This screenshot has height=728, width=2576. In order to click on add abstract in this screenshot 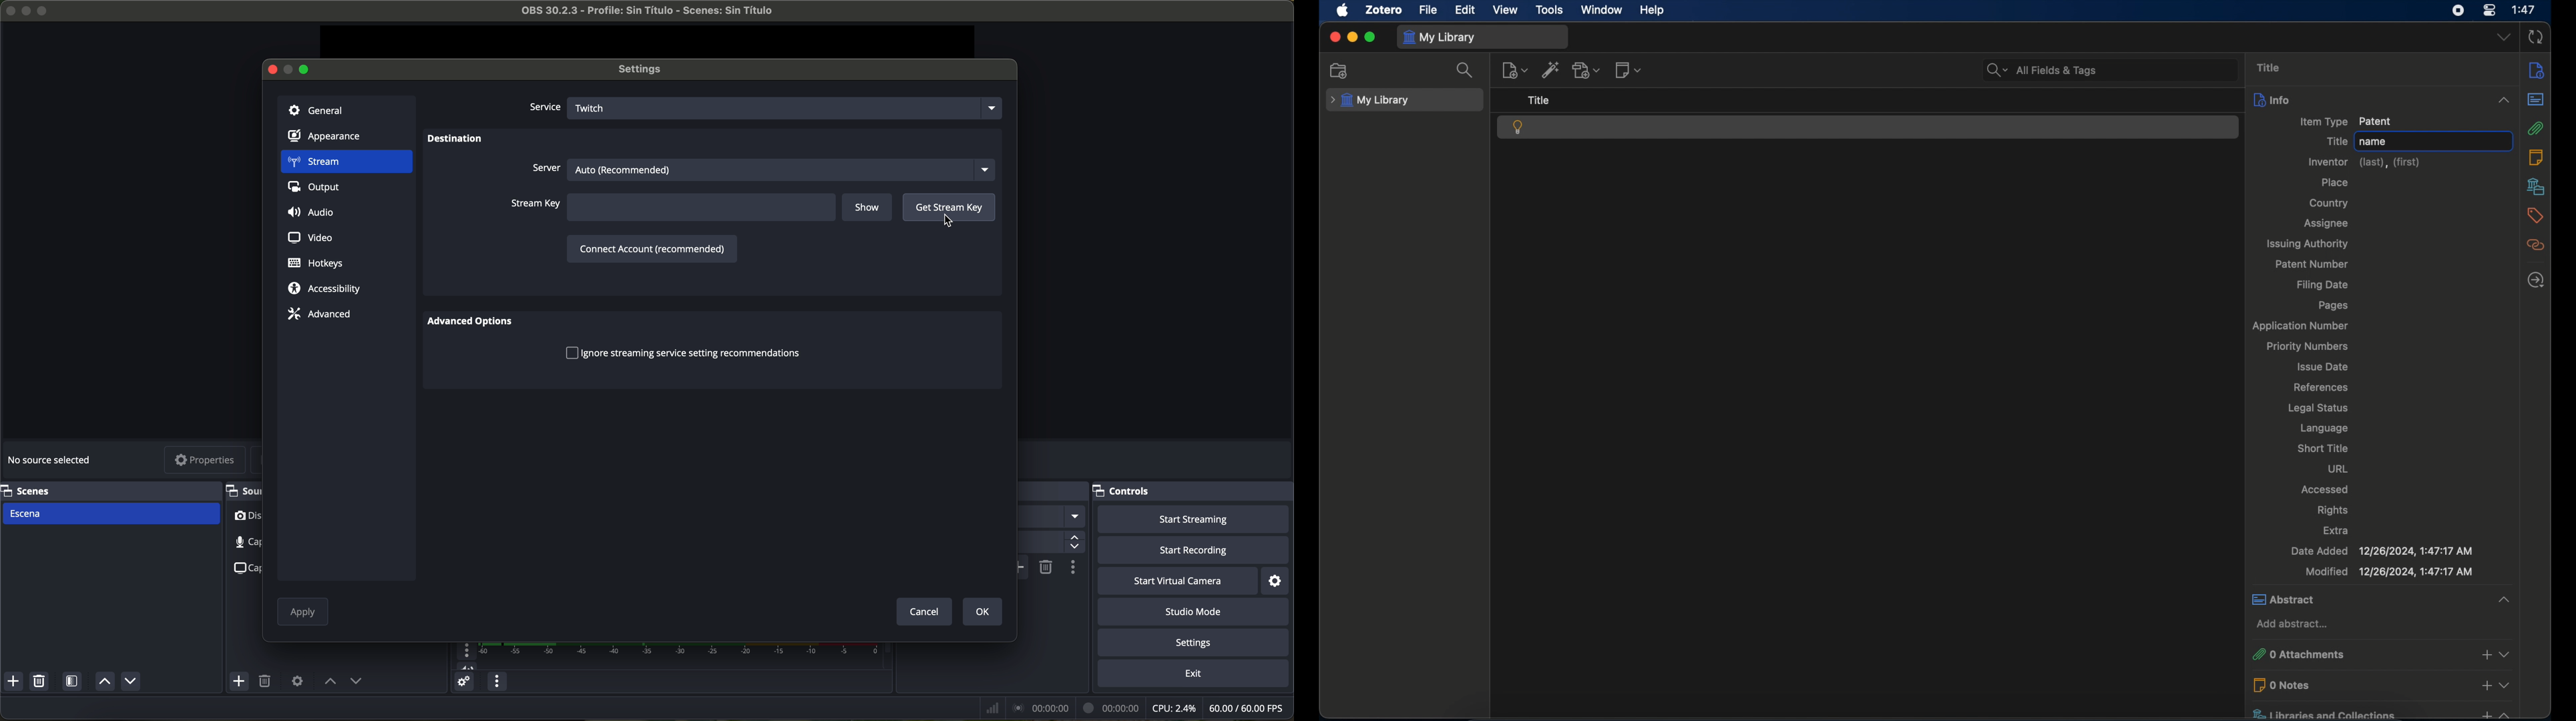, I will do `click(2294, 624)`.